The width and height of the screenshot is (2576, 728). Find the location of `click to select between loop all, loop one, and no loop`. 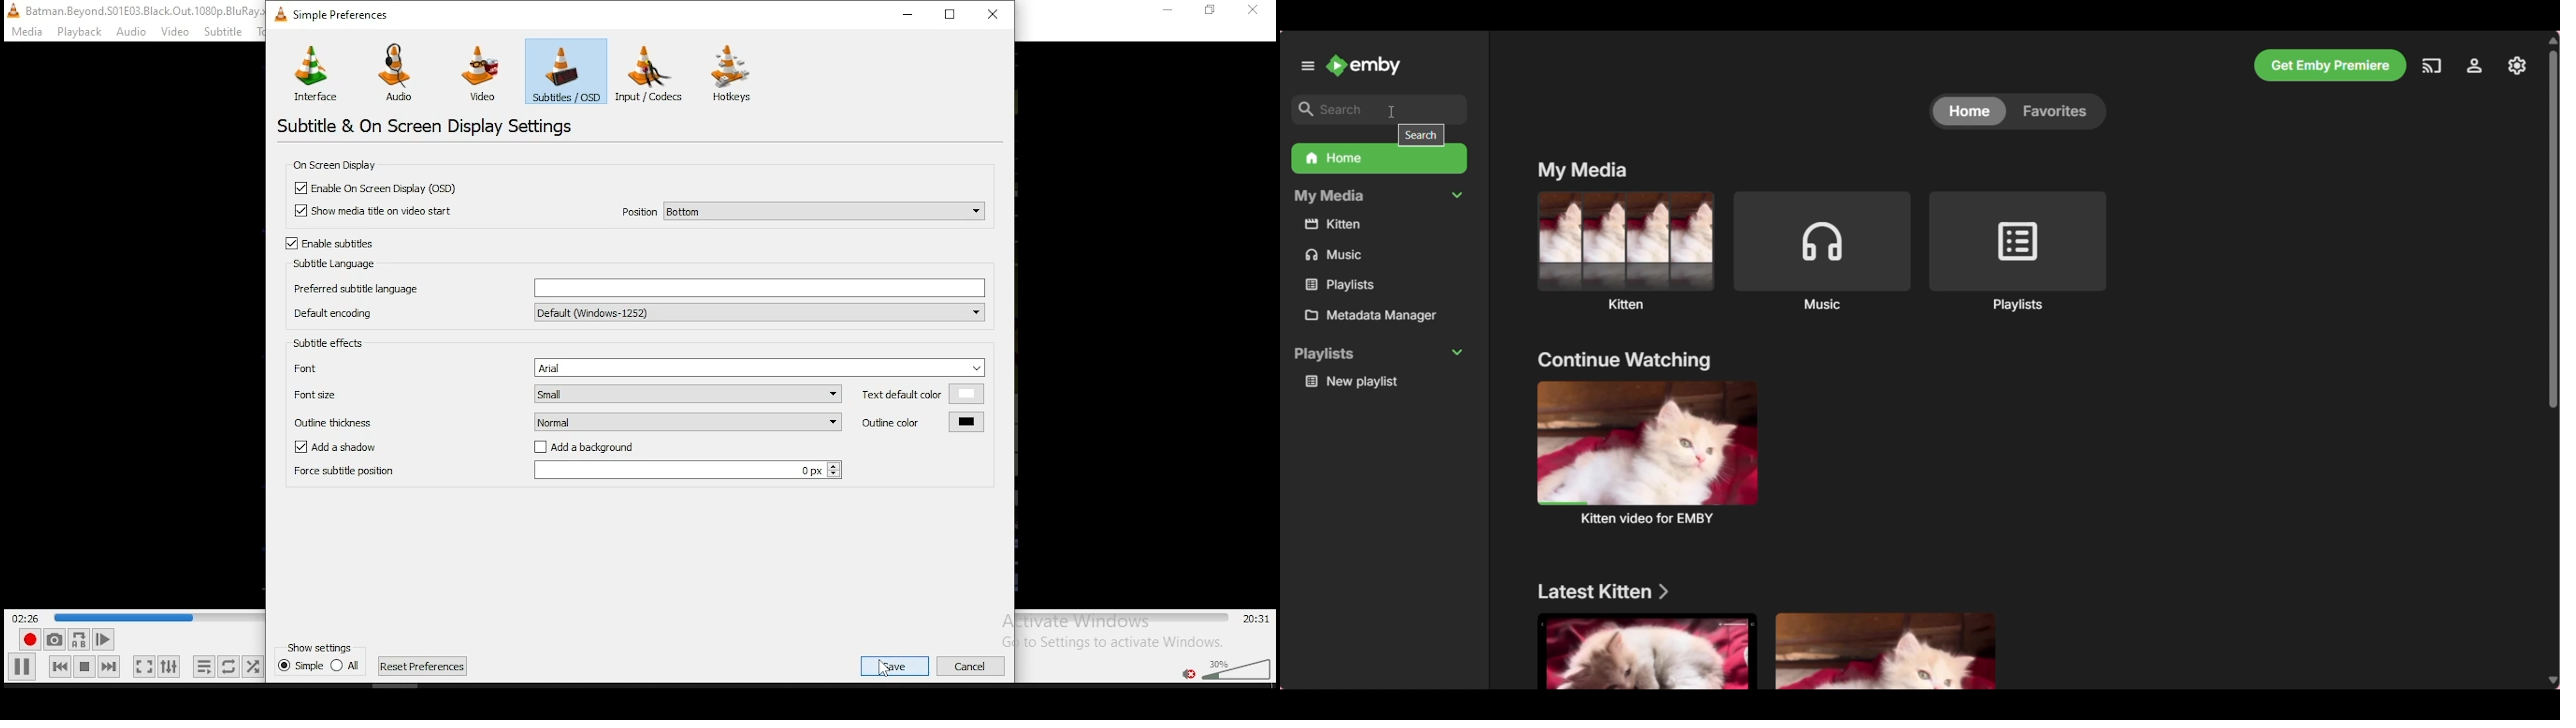

click to select between loop all, loop one, and no loop is located at coordinates (227, 668).